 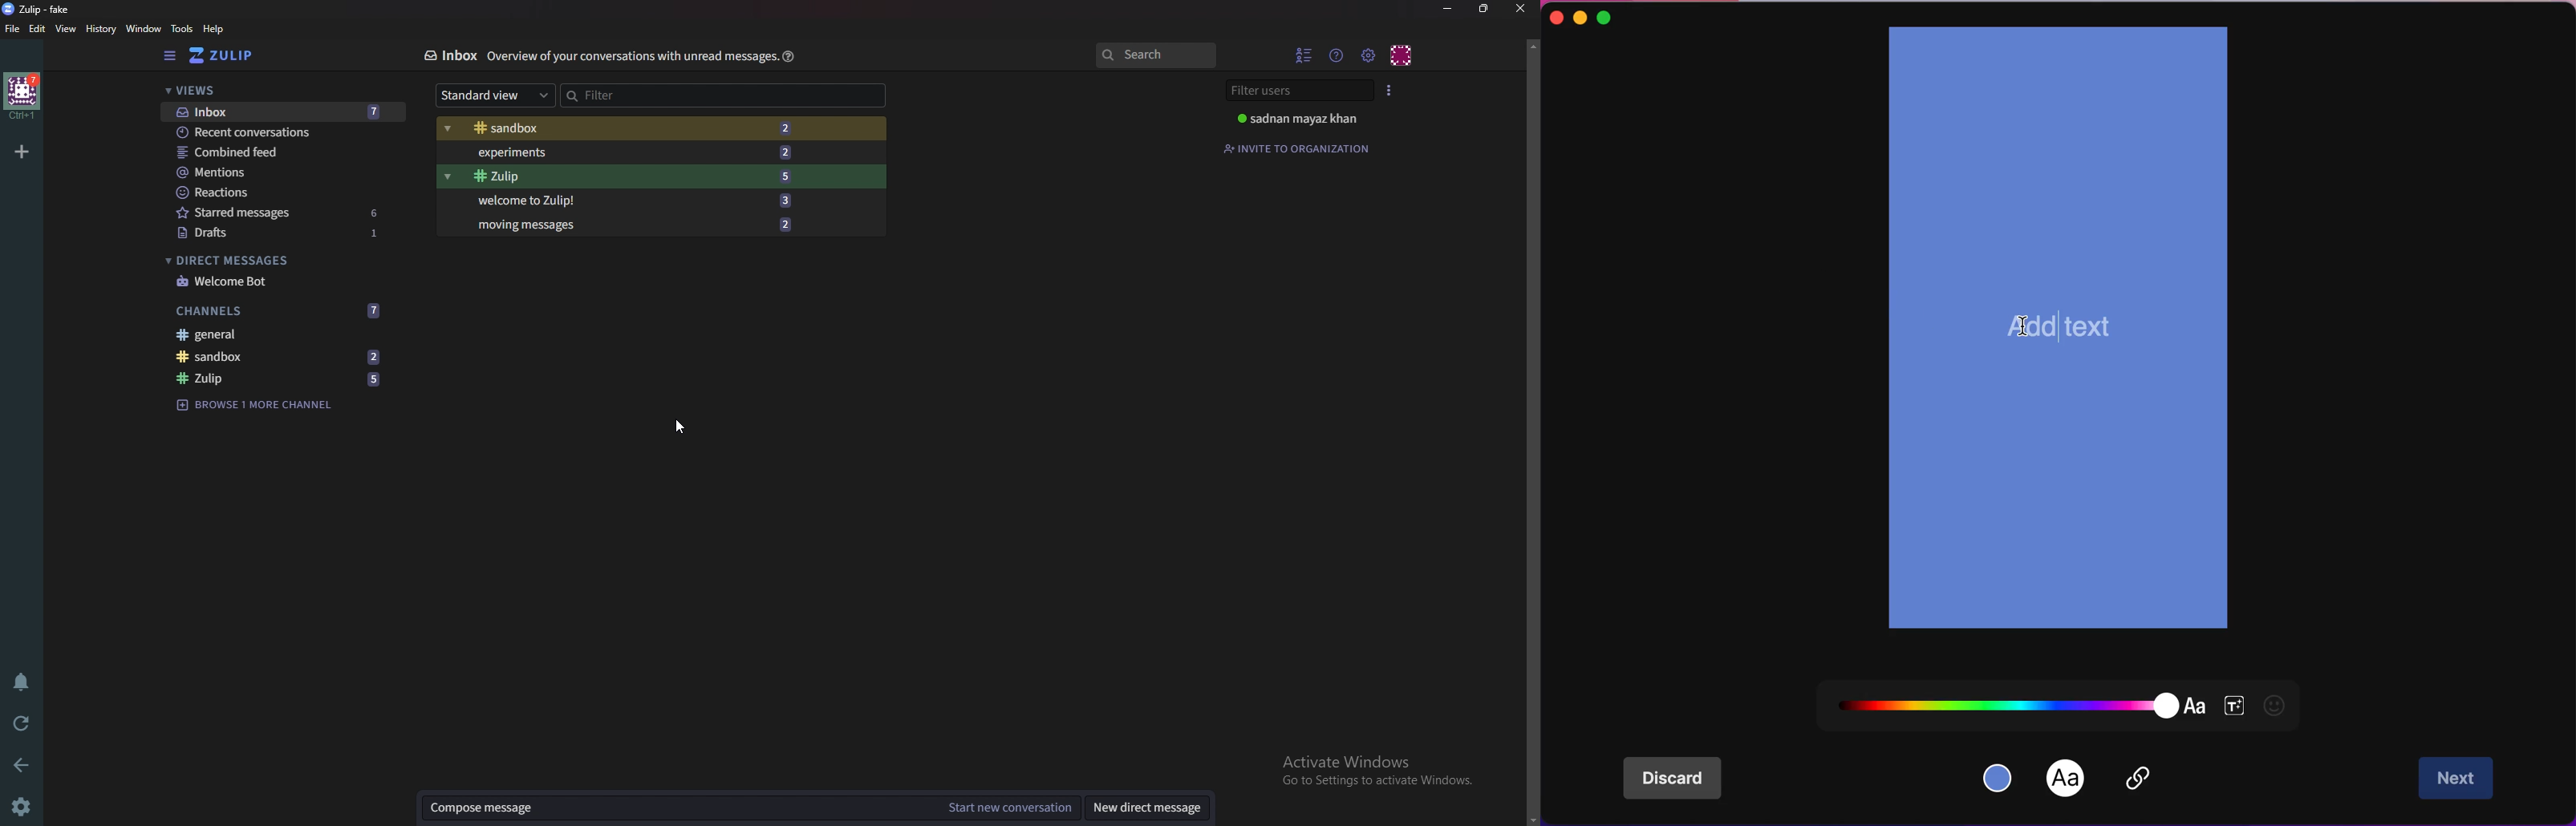 I want to click on Filter users, so click(x=1295, y=90).